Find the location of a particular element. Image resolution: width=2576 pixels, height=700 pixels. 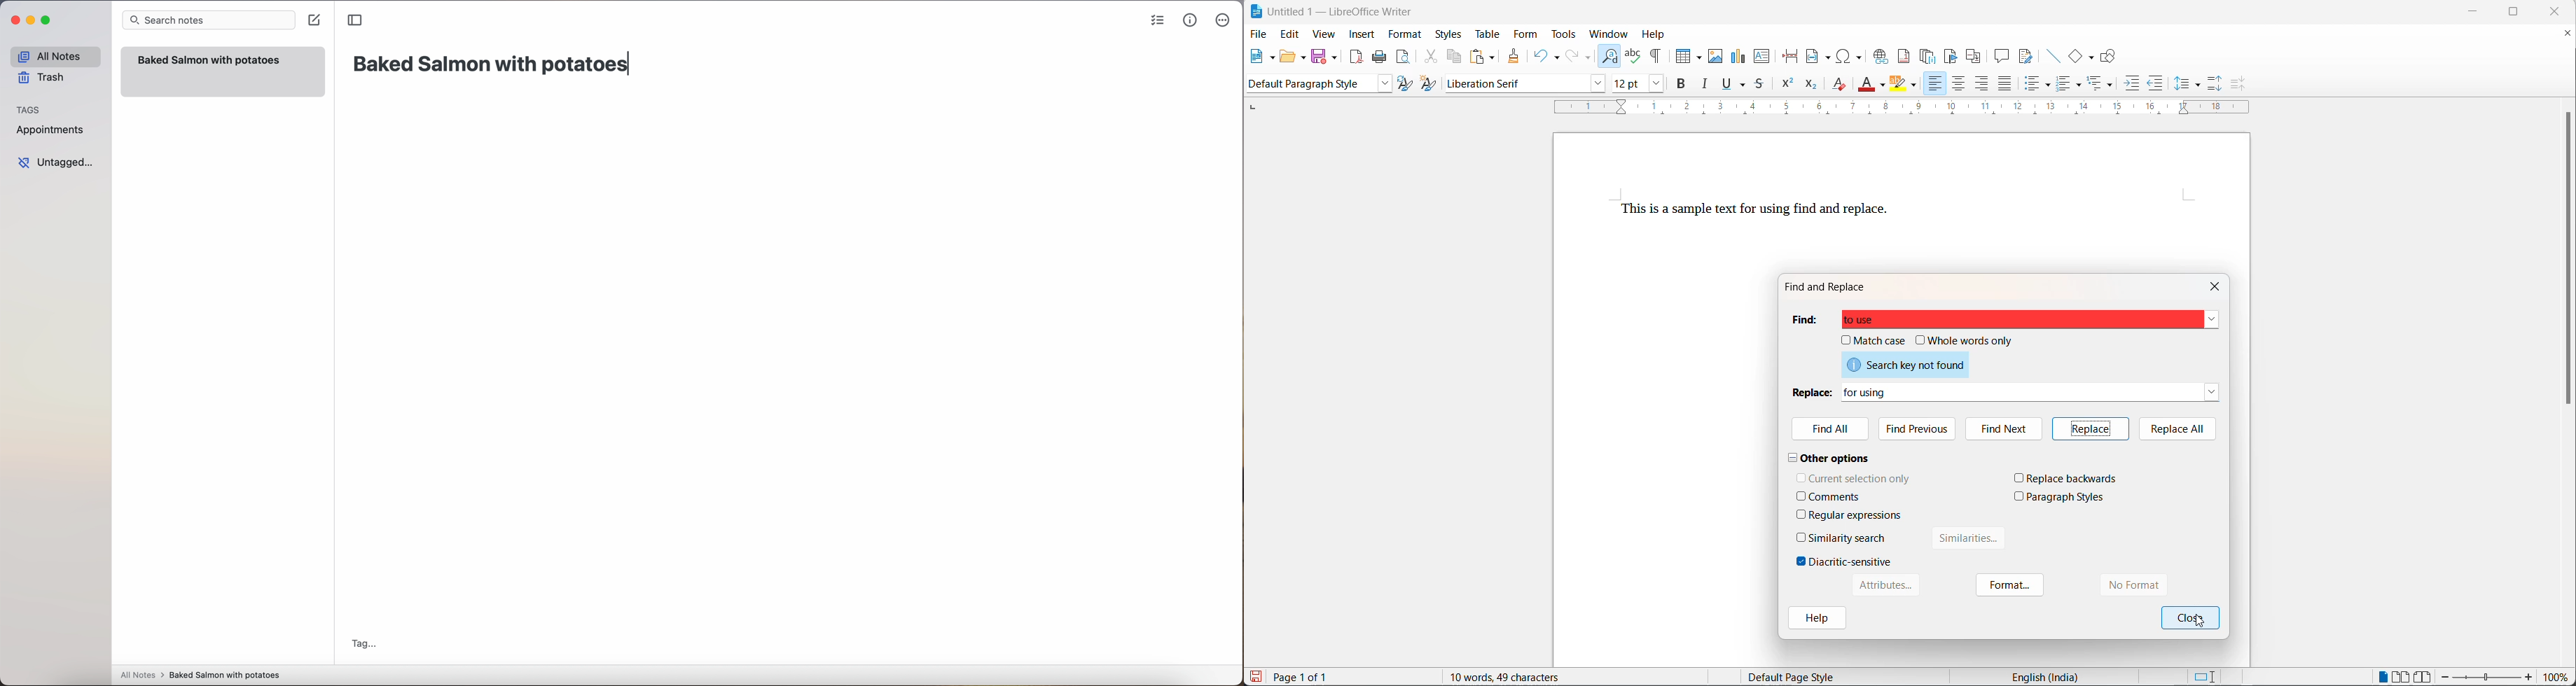

view is located at coordinates (1324, 35).